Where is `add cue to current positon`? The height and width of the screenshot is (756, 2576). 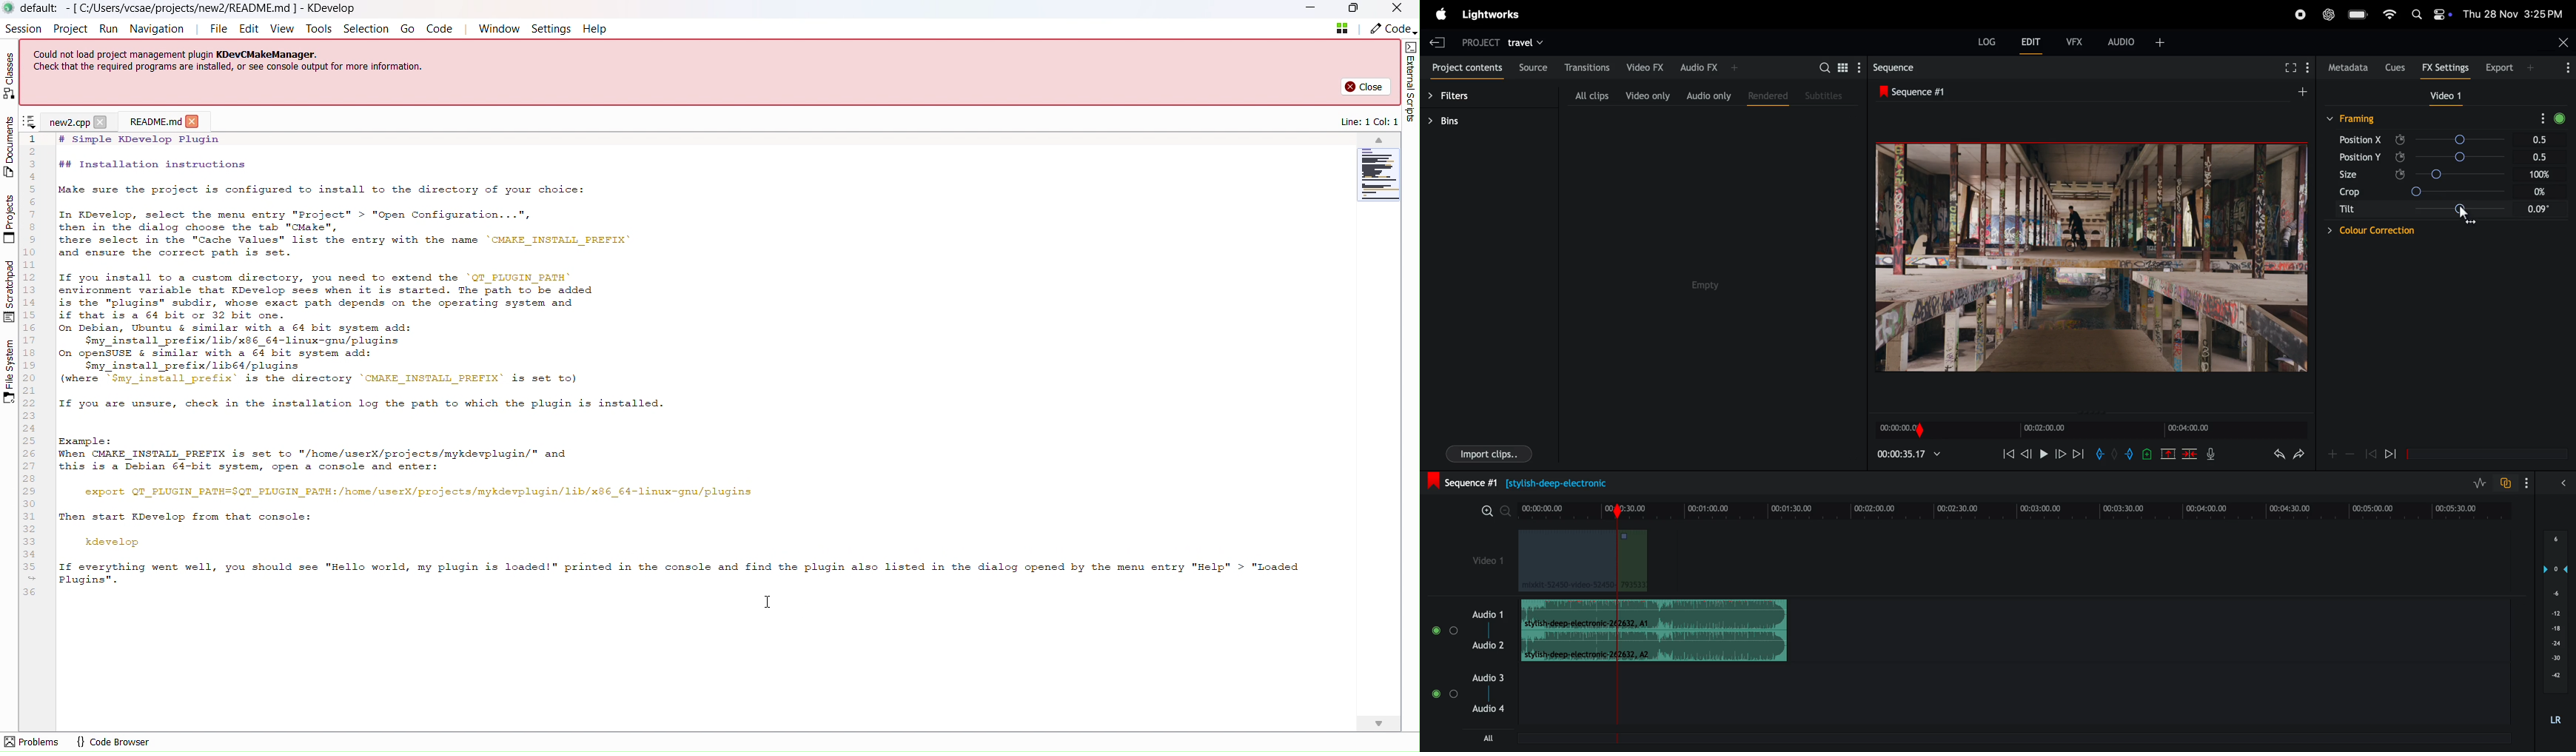
add cue to current positon is located at coordinates (2148, 453).